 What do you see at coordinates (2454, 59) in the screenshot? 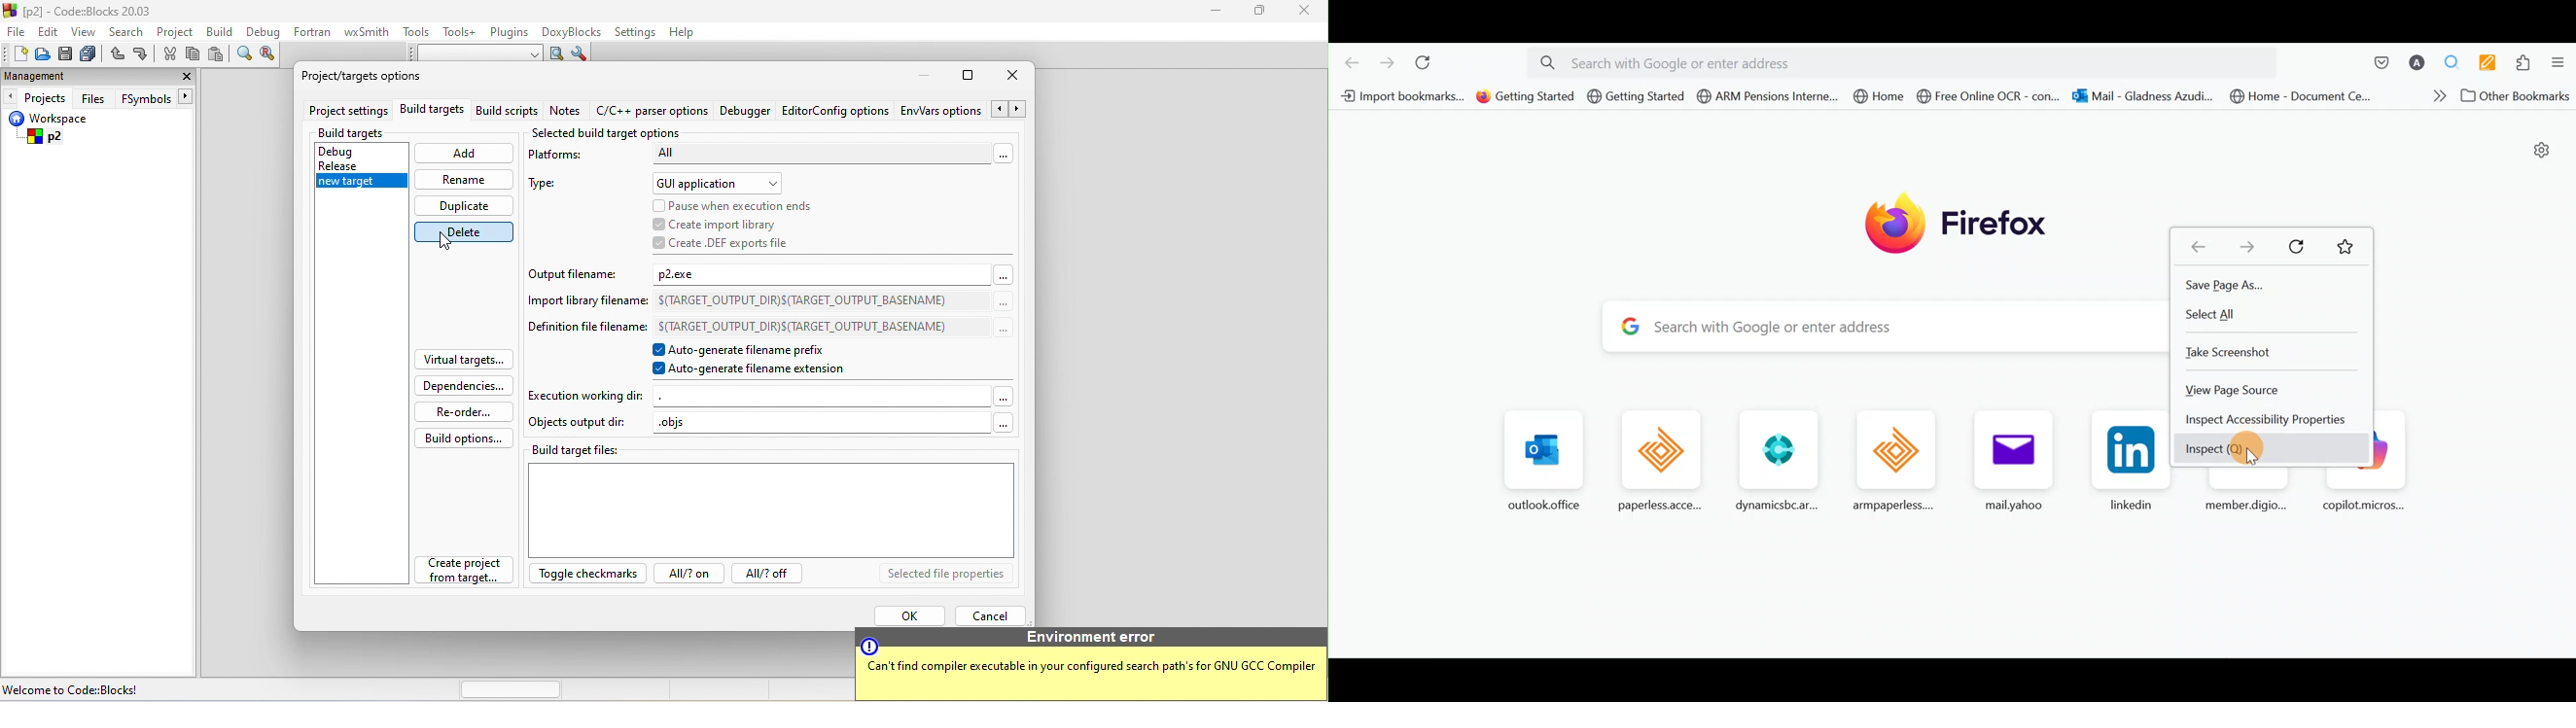
I see `Multiple search & highlight` at bounding box center [2454, 59].